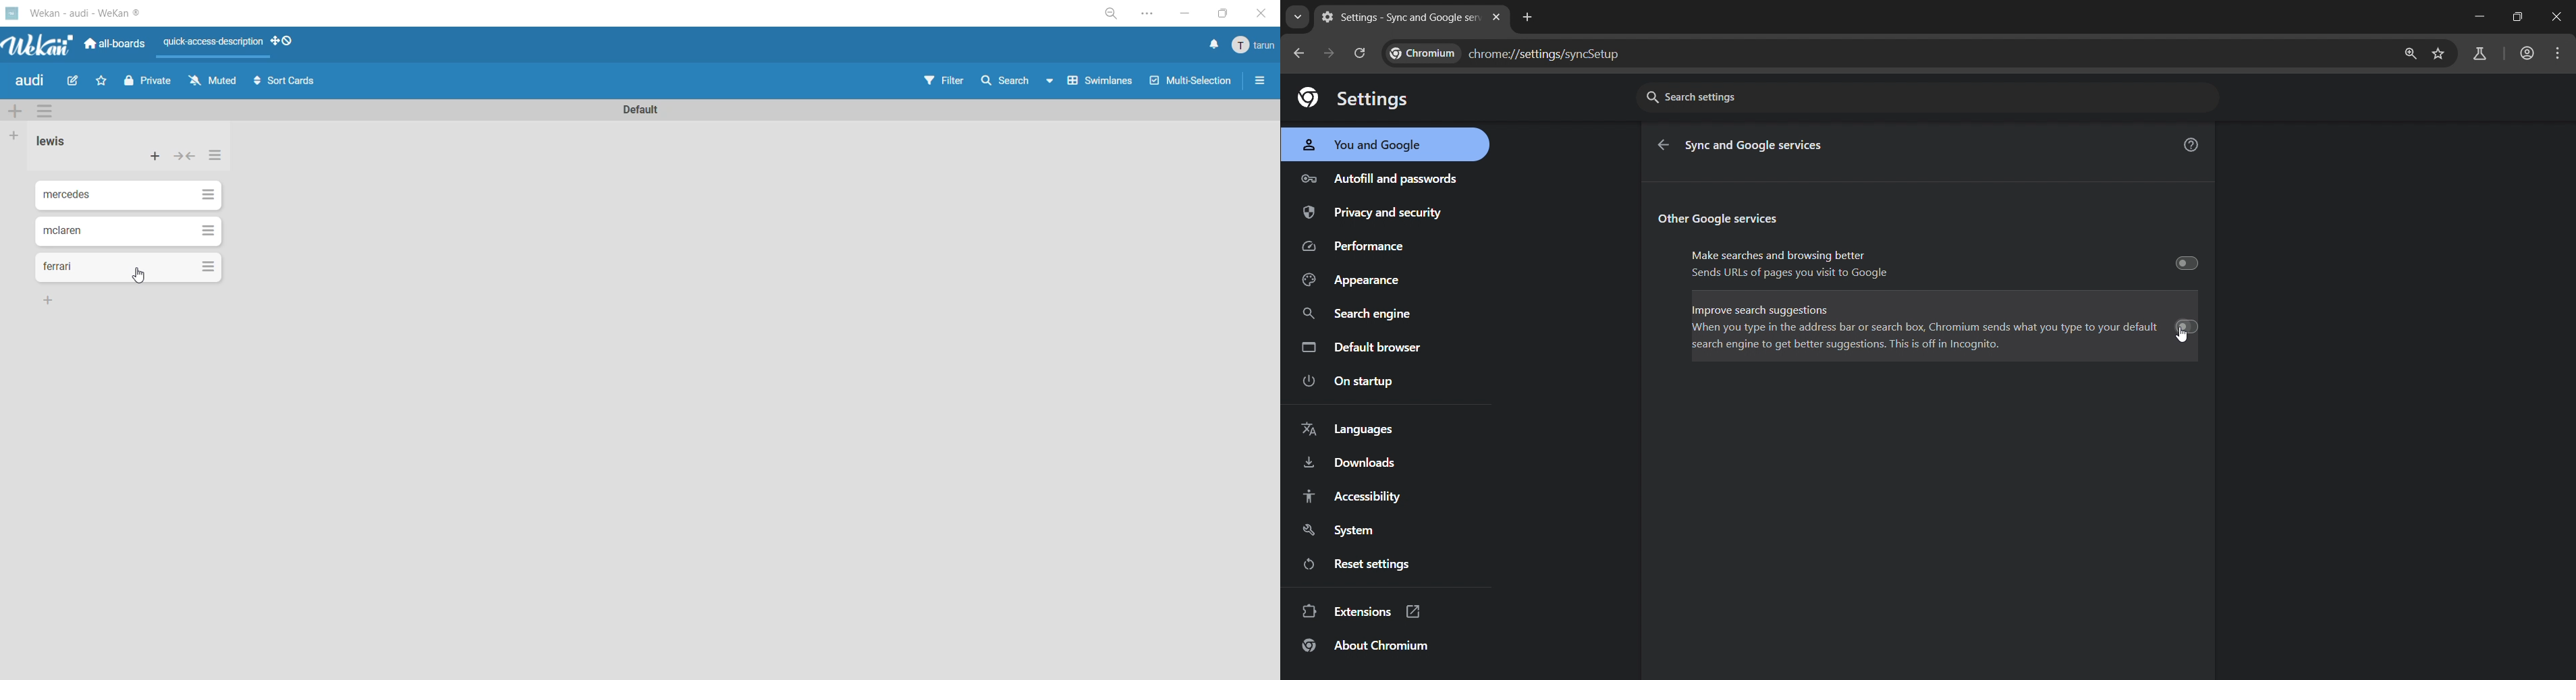 This screenshot has height=700, width=2576. Describe the element at coordinates (1394, 563) in the screenshot. I see `reset setting` at that location.